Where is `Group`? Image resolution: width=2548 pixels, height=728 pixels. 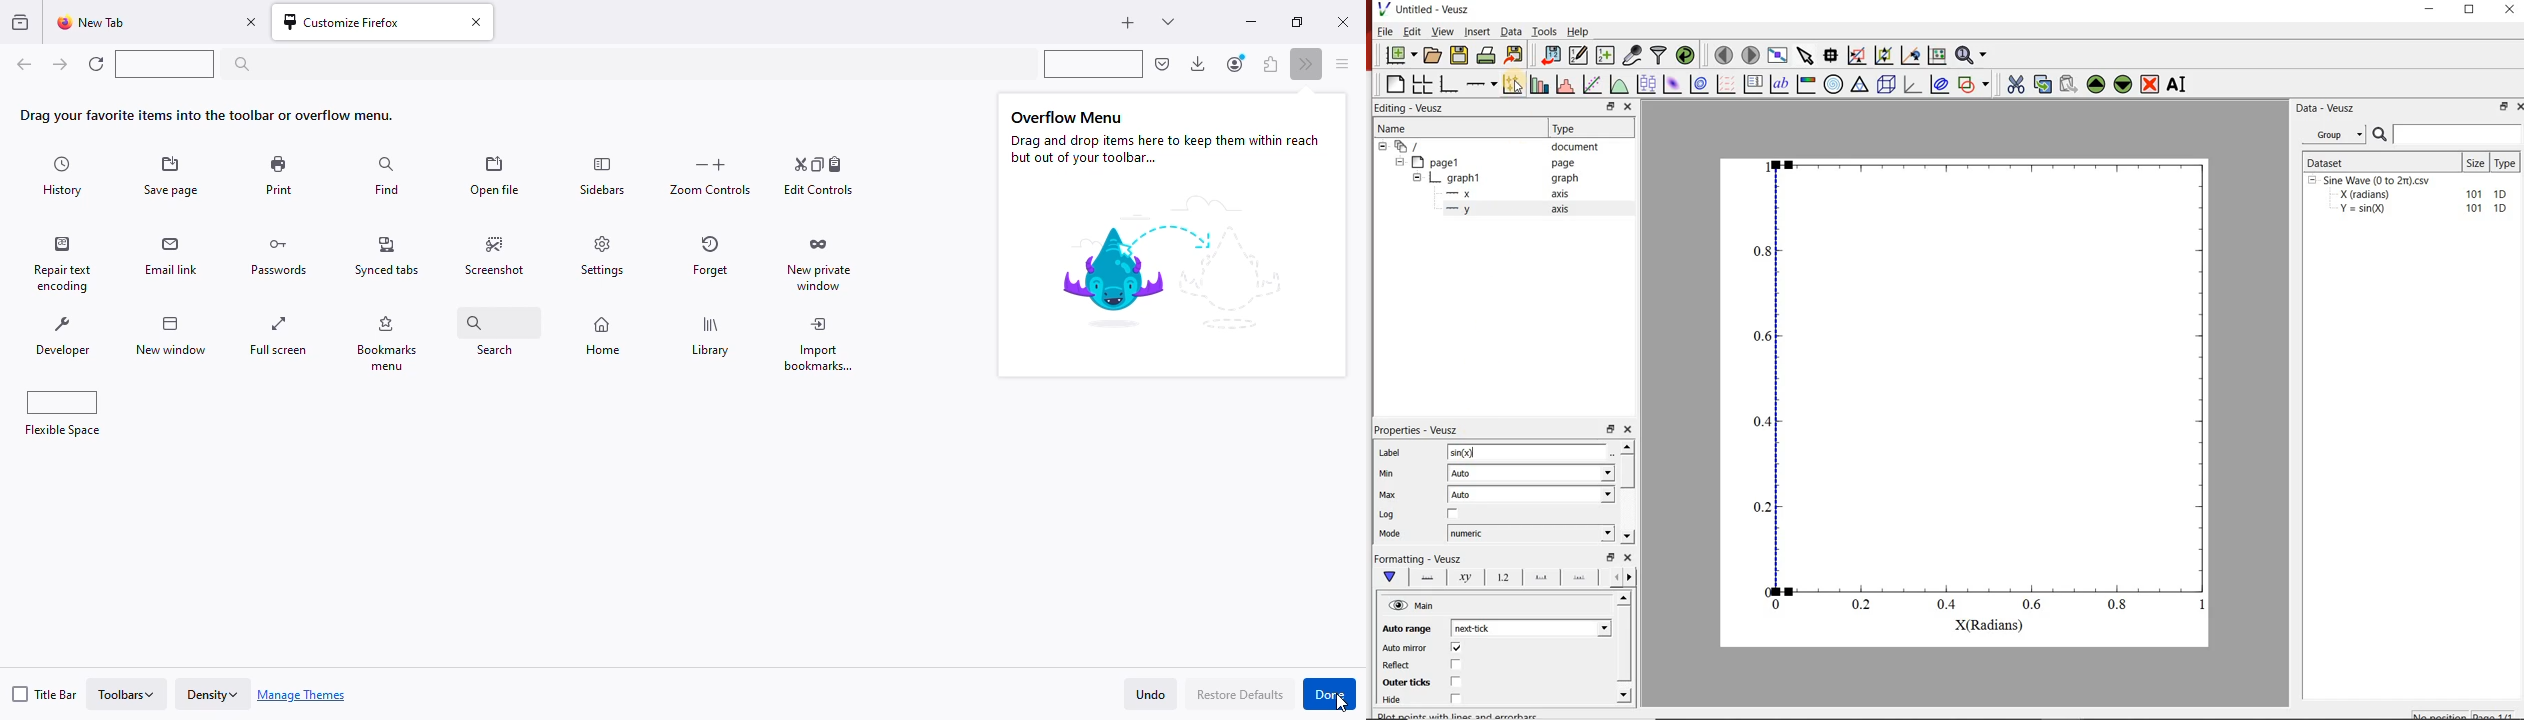 Group is located at coordinates (2338, 134).